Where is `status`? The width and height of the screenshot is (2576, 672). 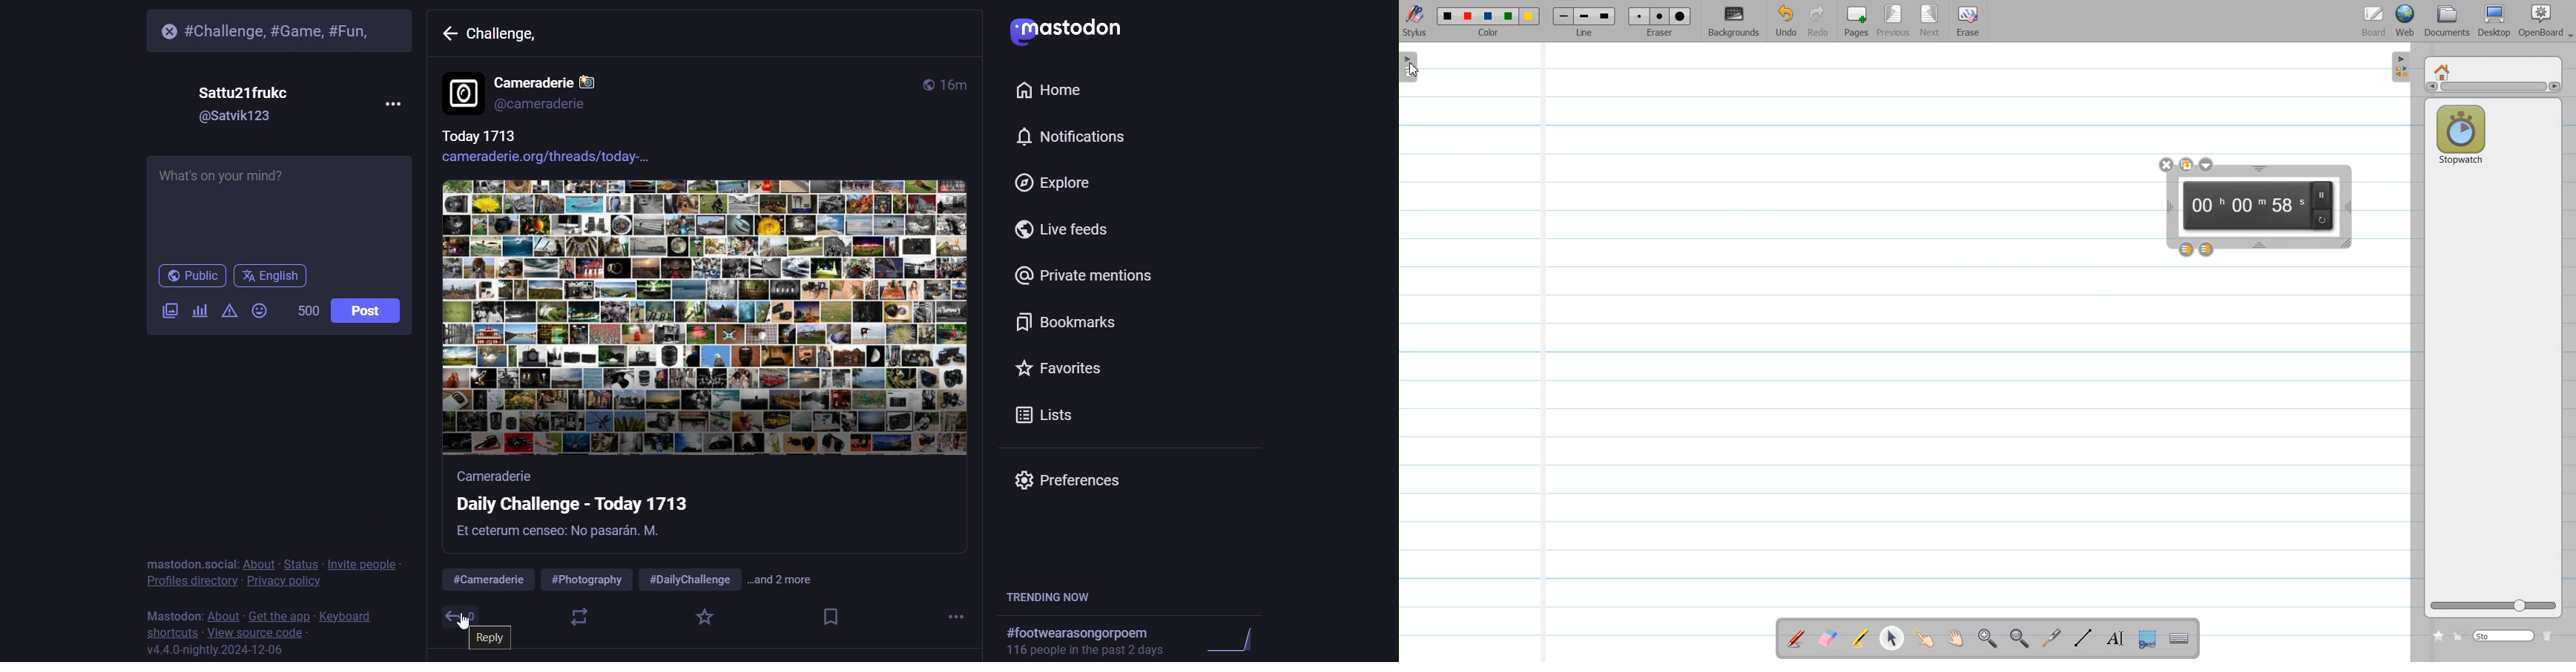 status is located at coordinates (305, 556).